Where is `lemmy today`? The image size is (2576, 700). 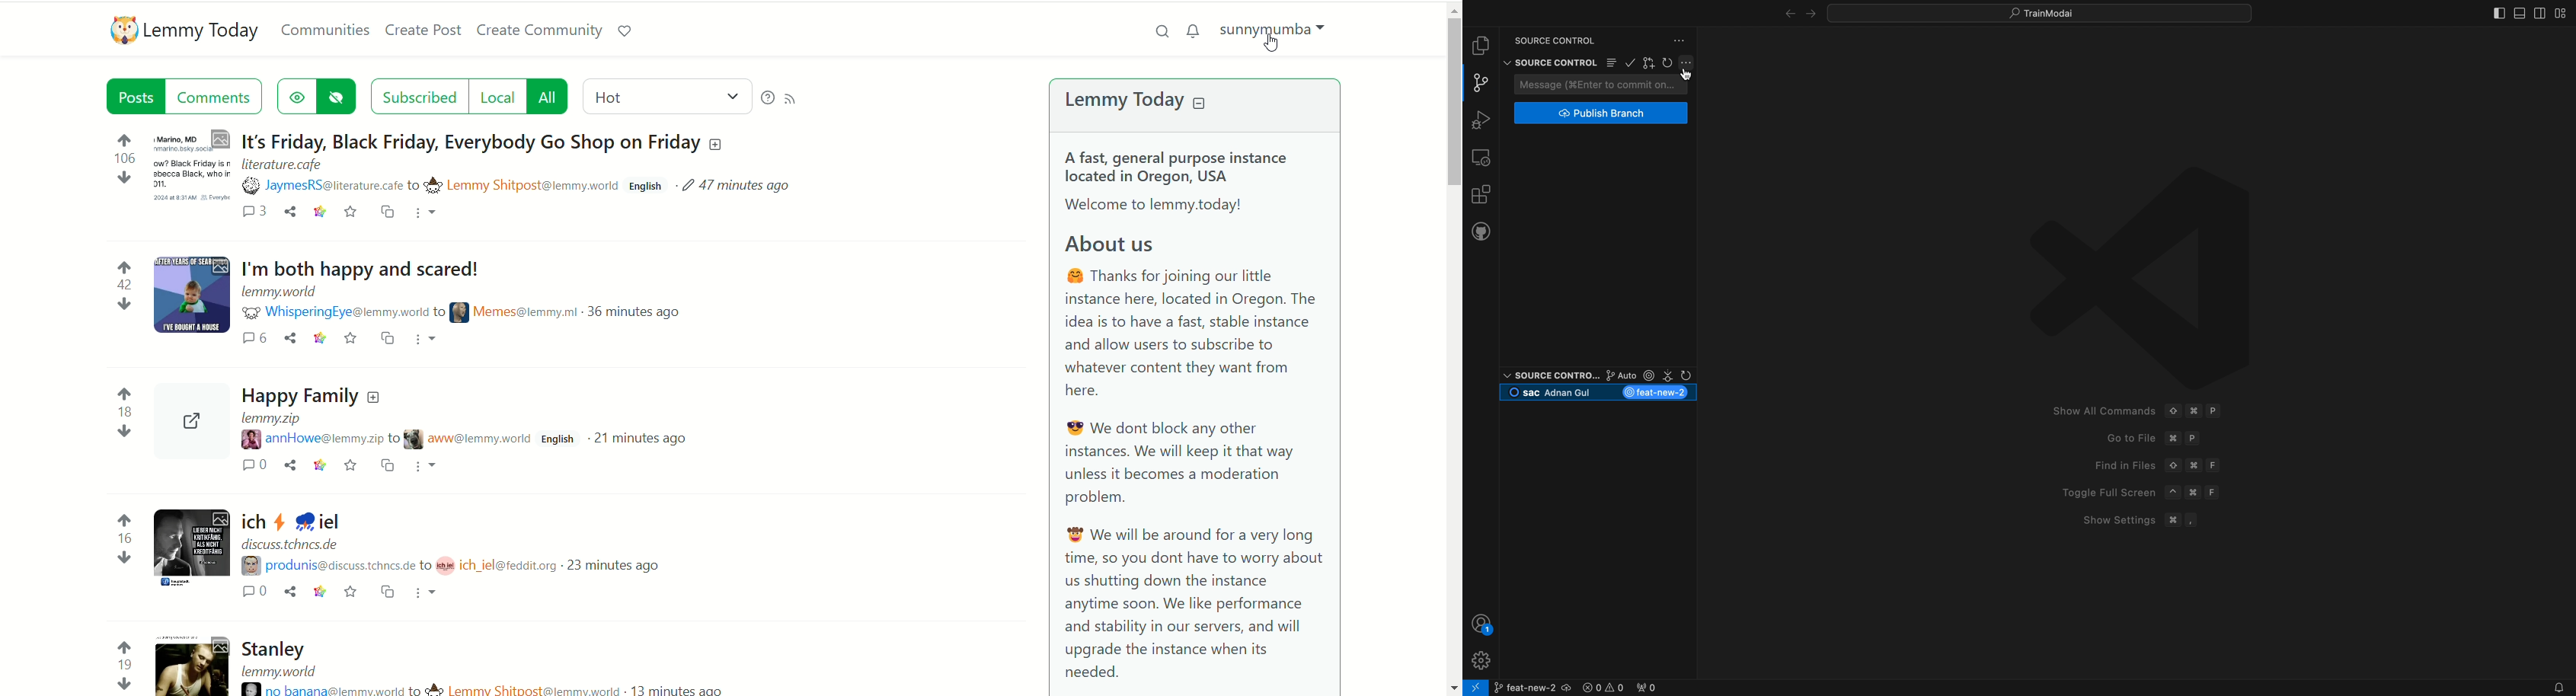 lemmy today is located at coordinates (1121, 101).